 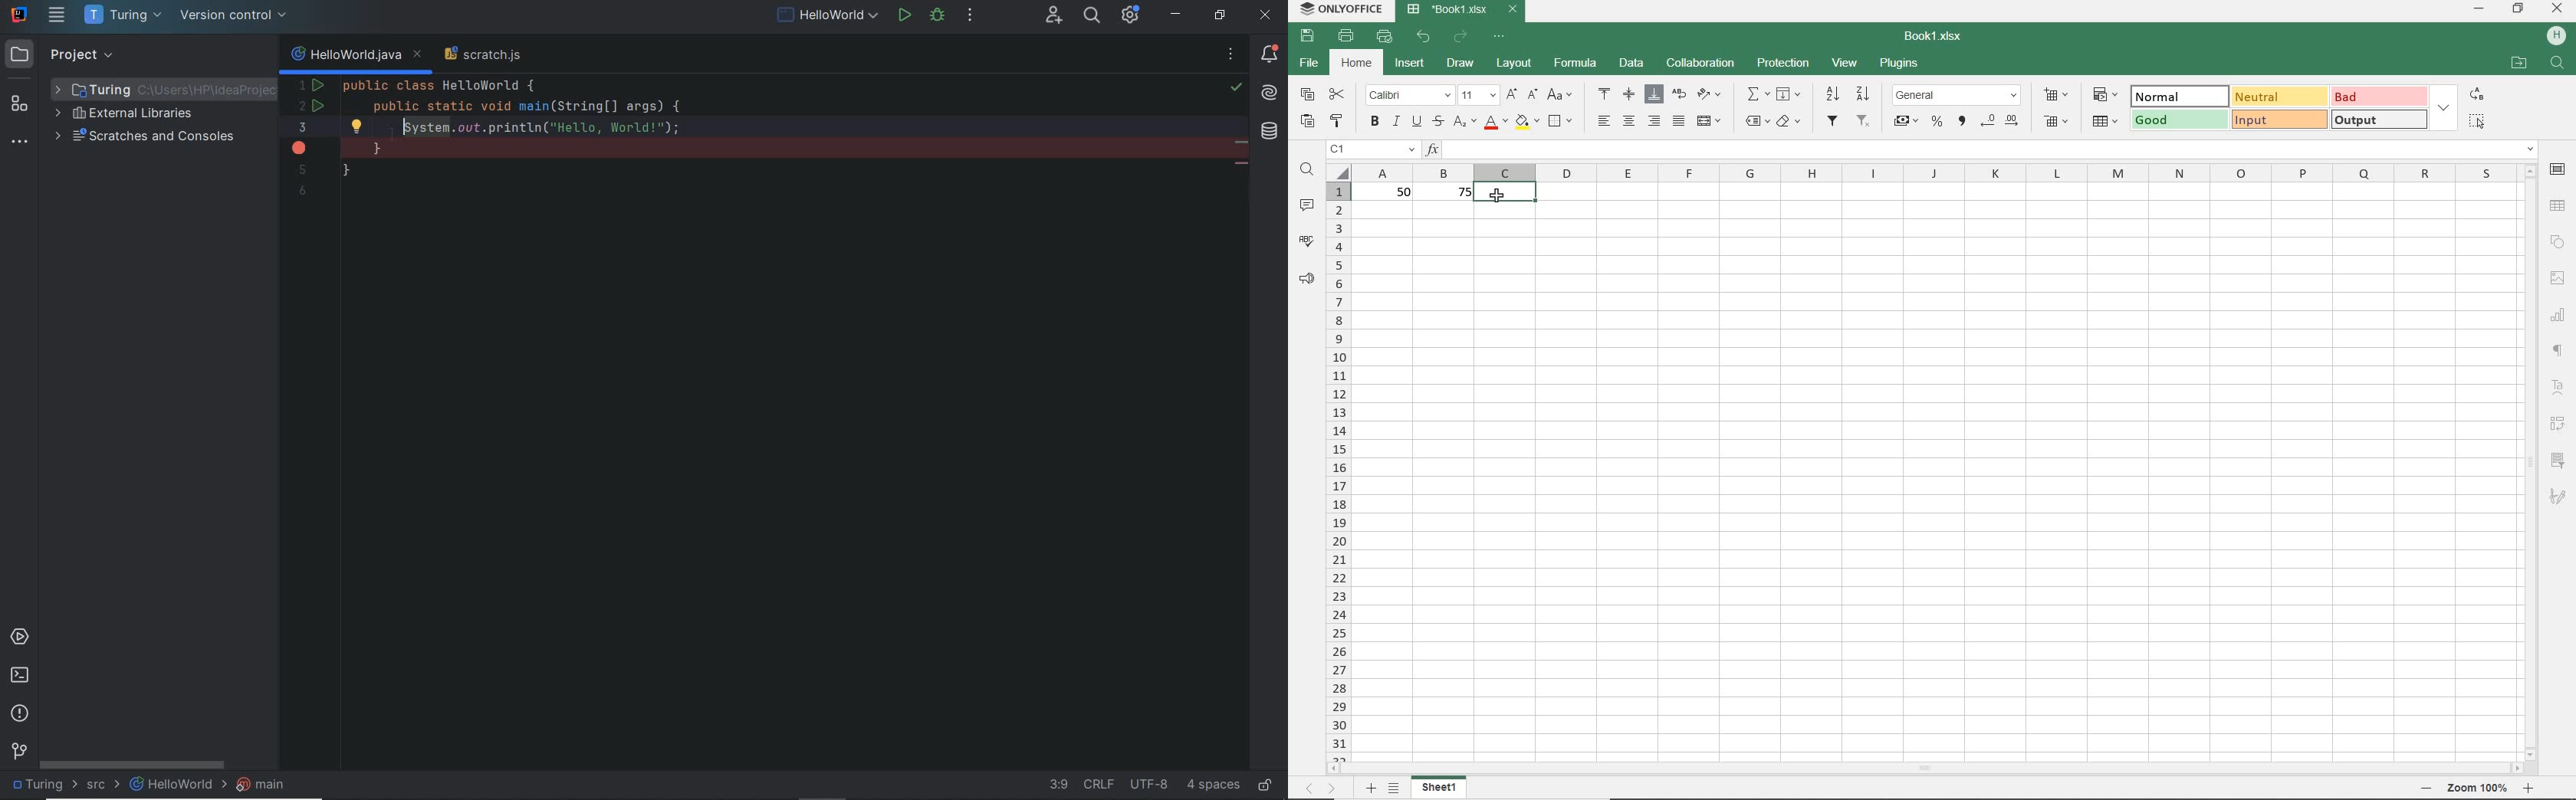 I want to click on select all, so click(x=2479, y=121).